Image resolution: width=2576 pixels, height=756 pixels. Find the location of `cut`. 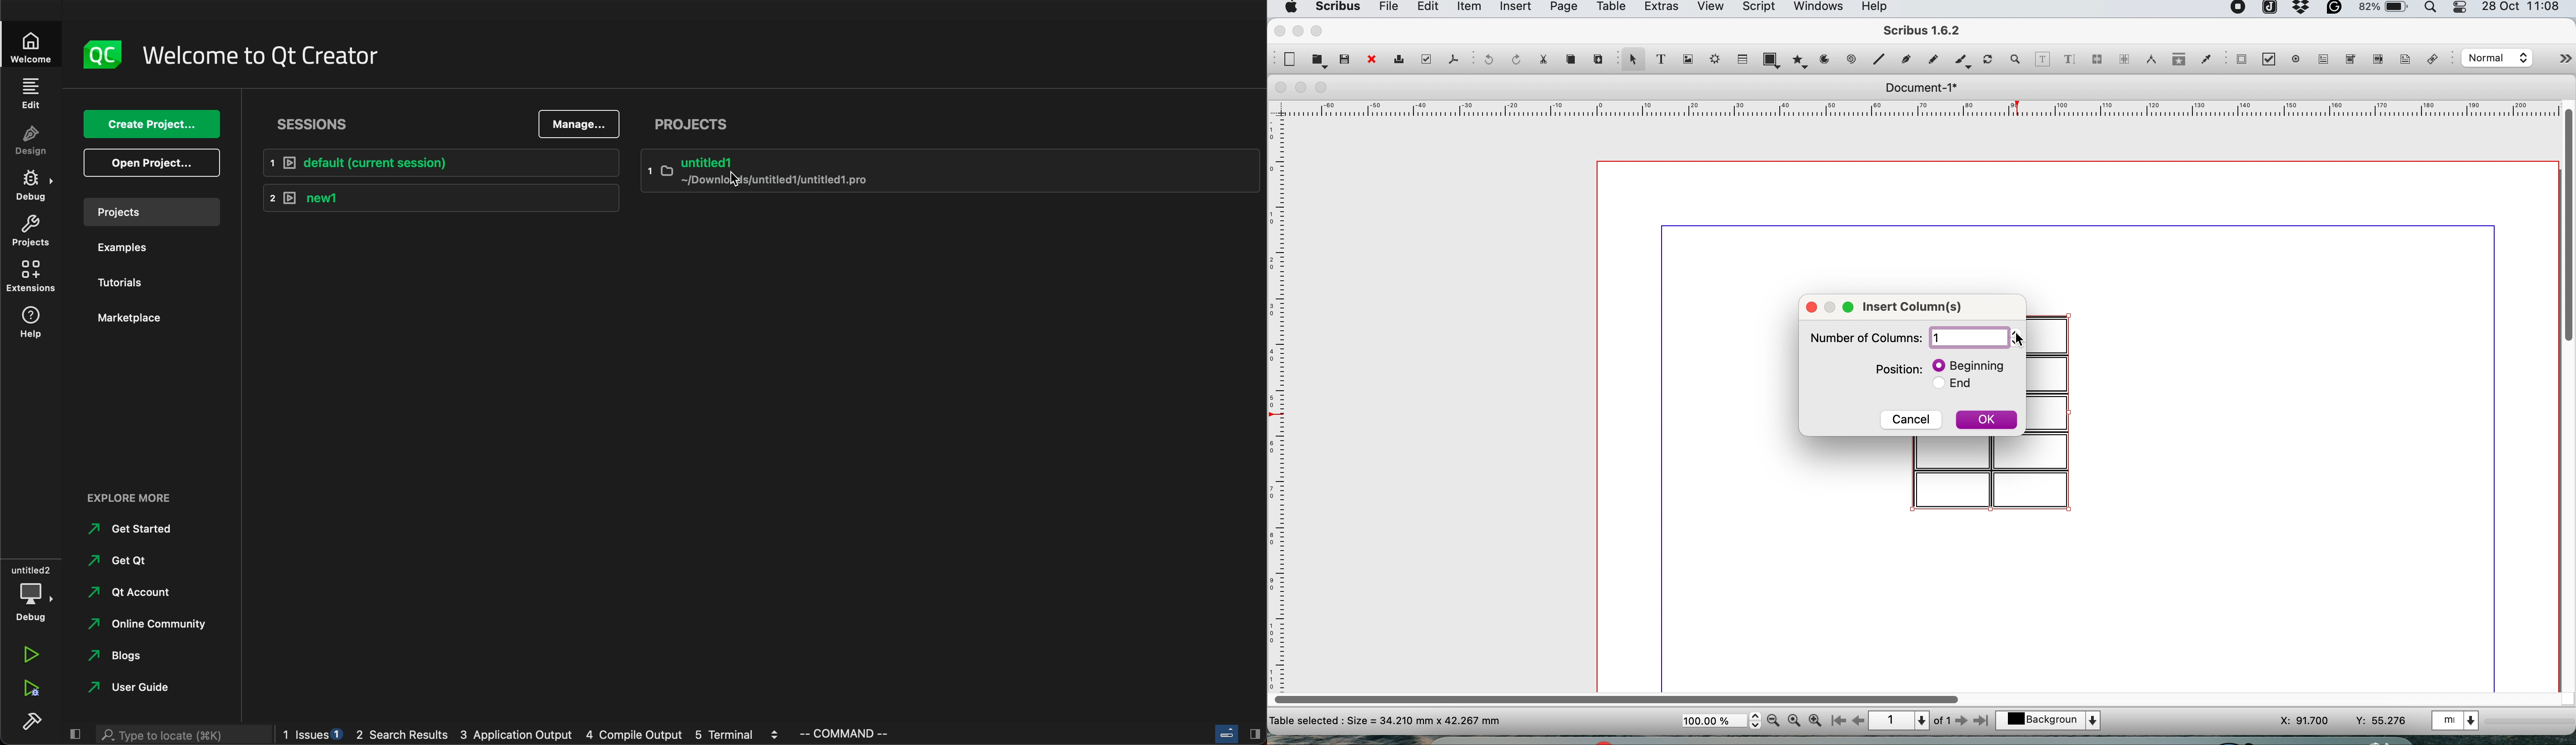

cut is located at coordinates (1543, 59).